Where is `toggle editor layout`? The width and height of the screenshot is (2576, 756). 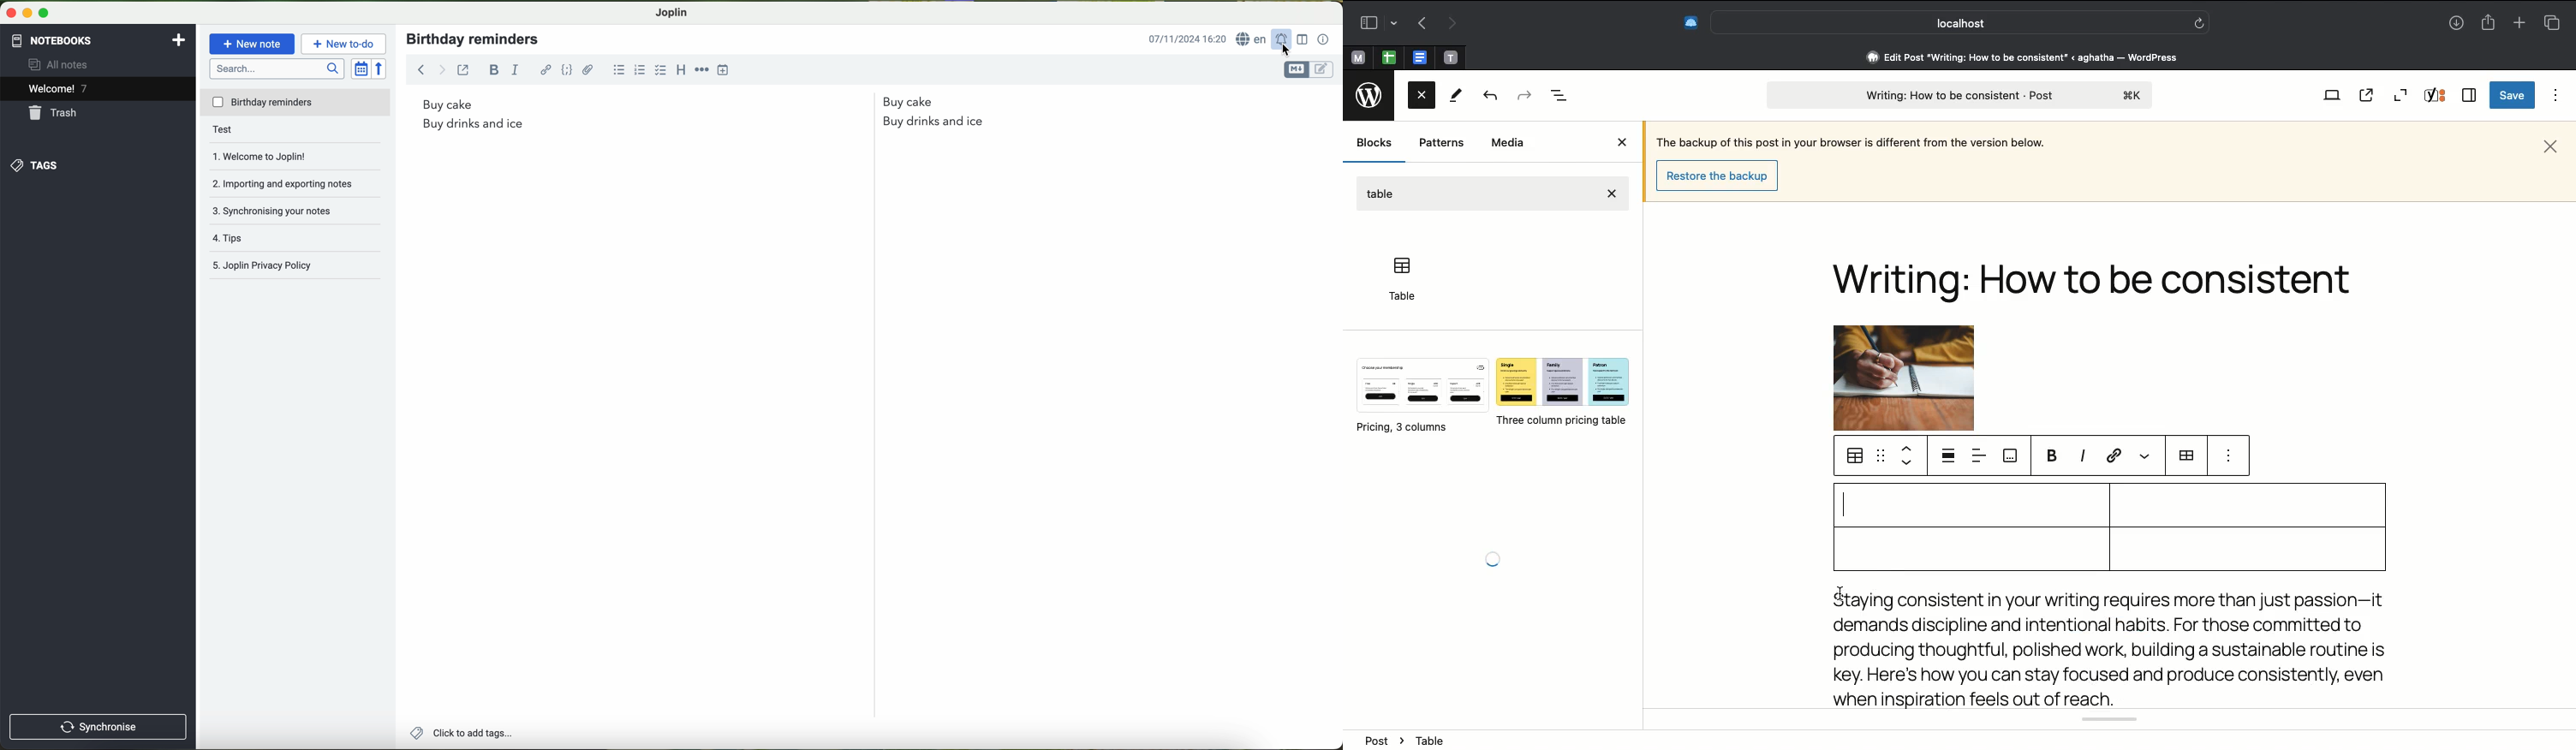 toggle editor layout is located at coordinates (1300, 38).